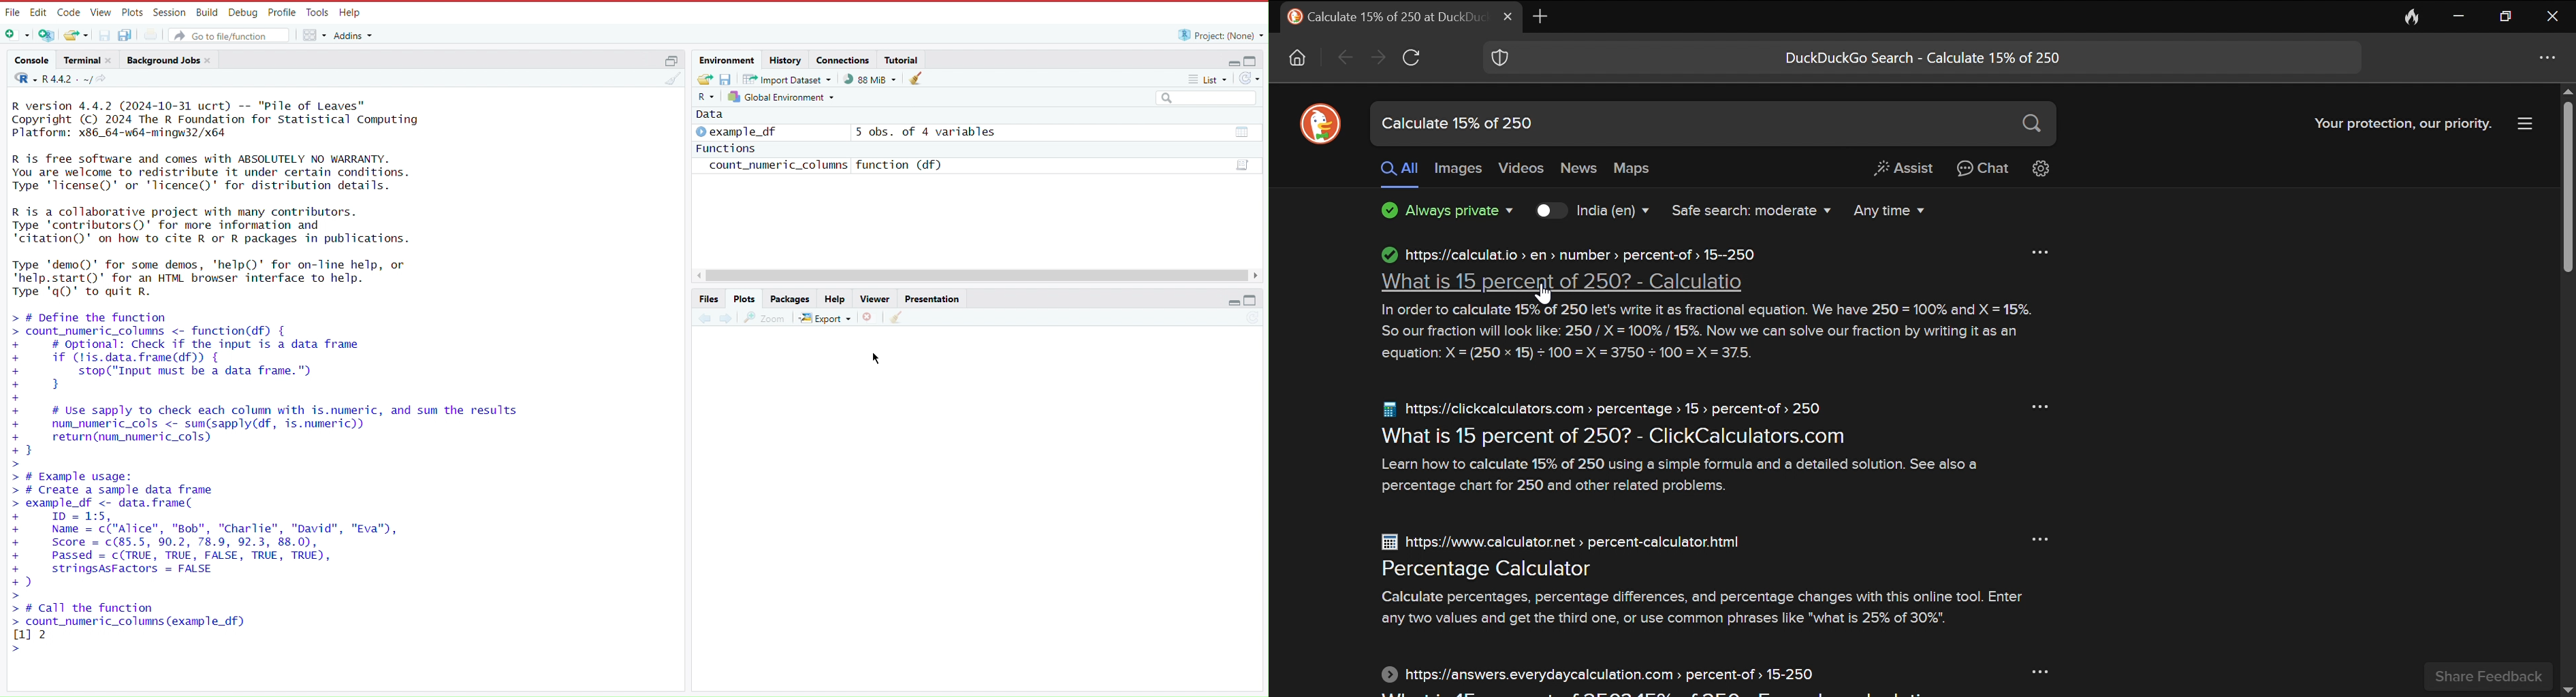  I want to click on Workspace panes, so click(314, 34).